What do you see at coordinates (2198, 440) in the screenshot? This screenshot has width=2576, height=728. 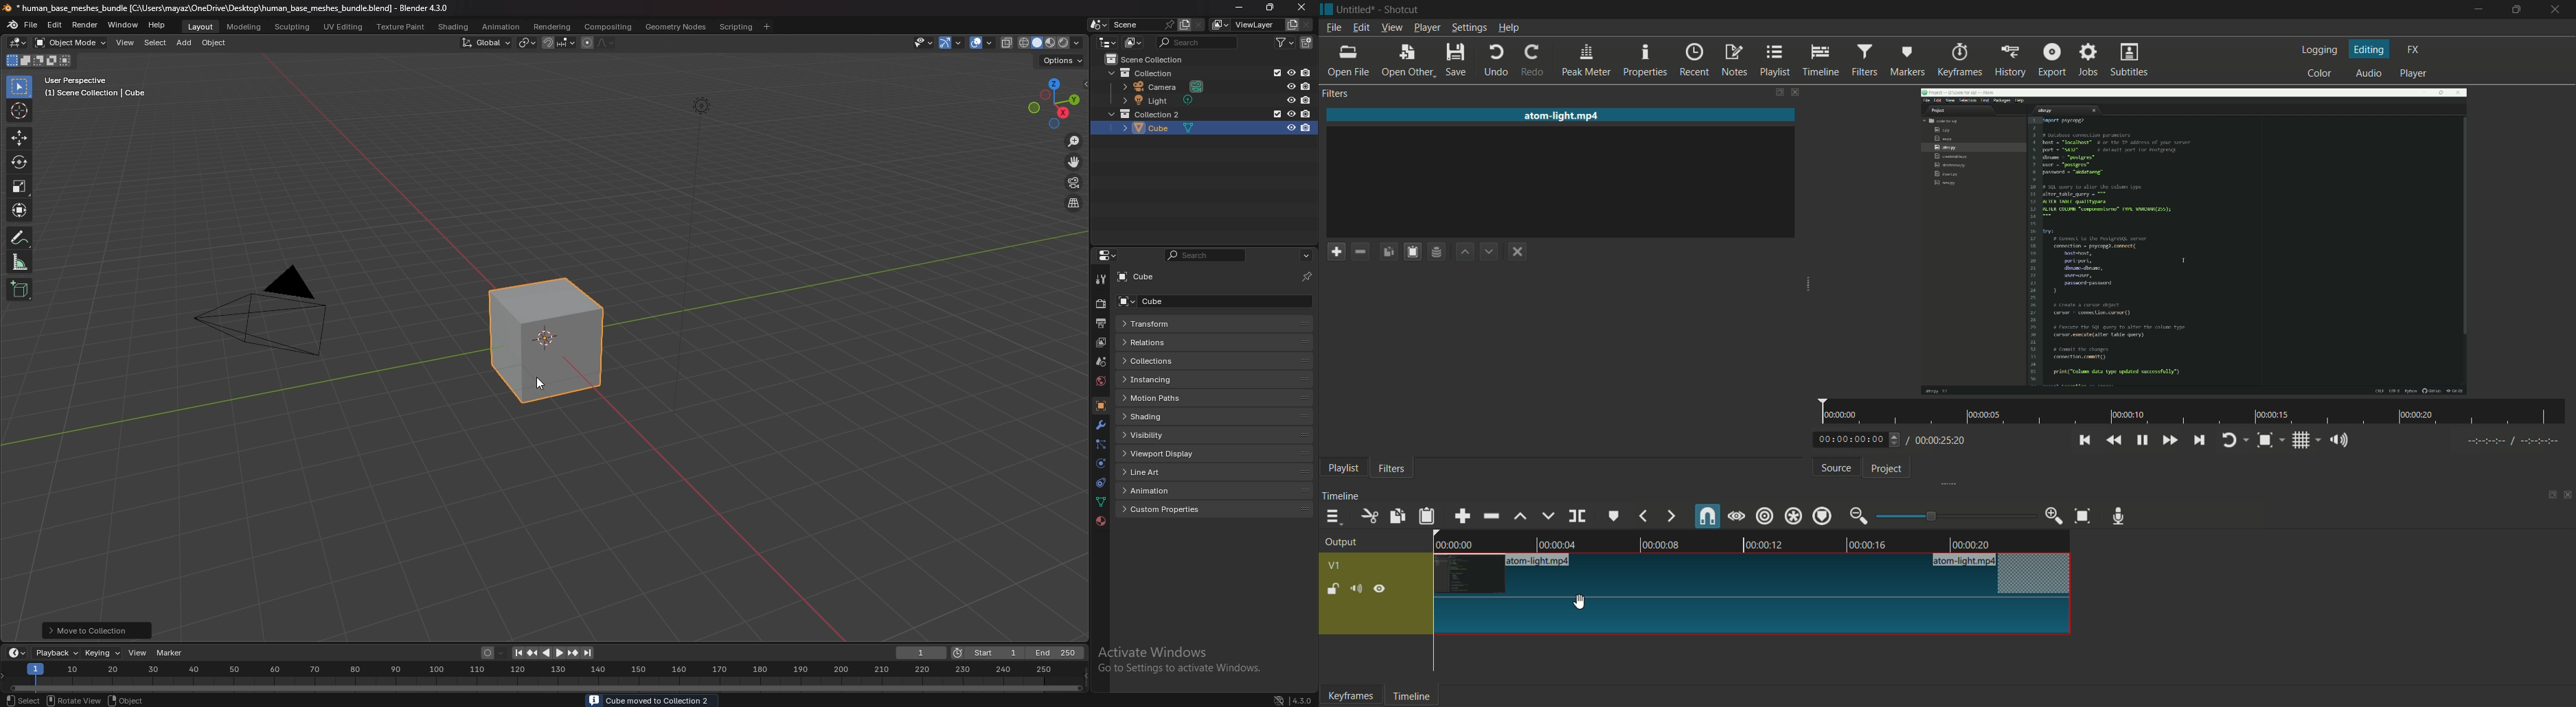 I see `skip to the next point` at bounding box center [2198, 440].